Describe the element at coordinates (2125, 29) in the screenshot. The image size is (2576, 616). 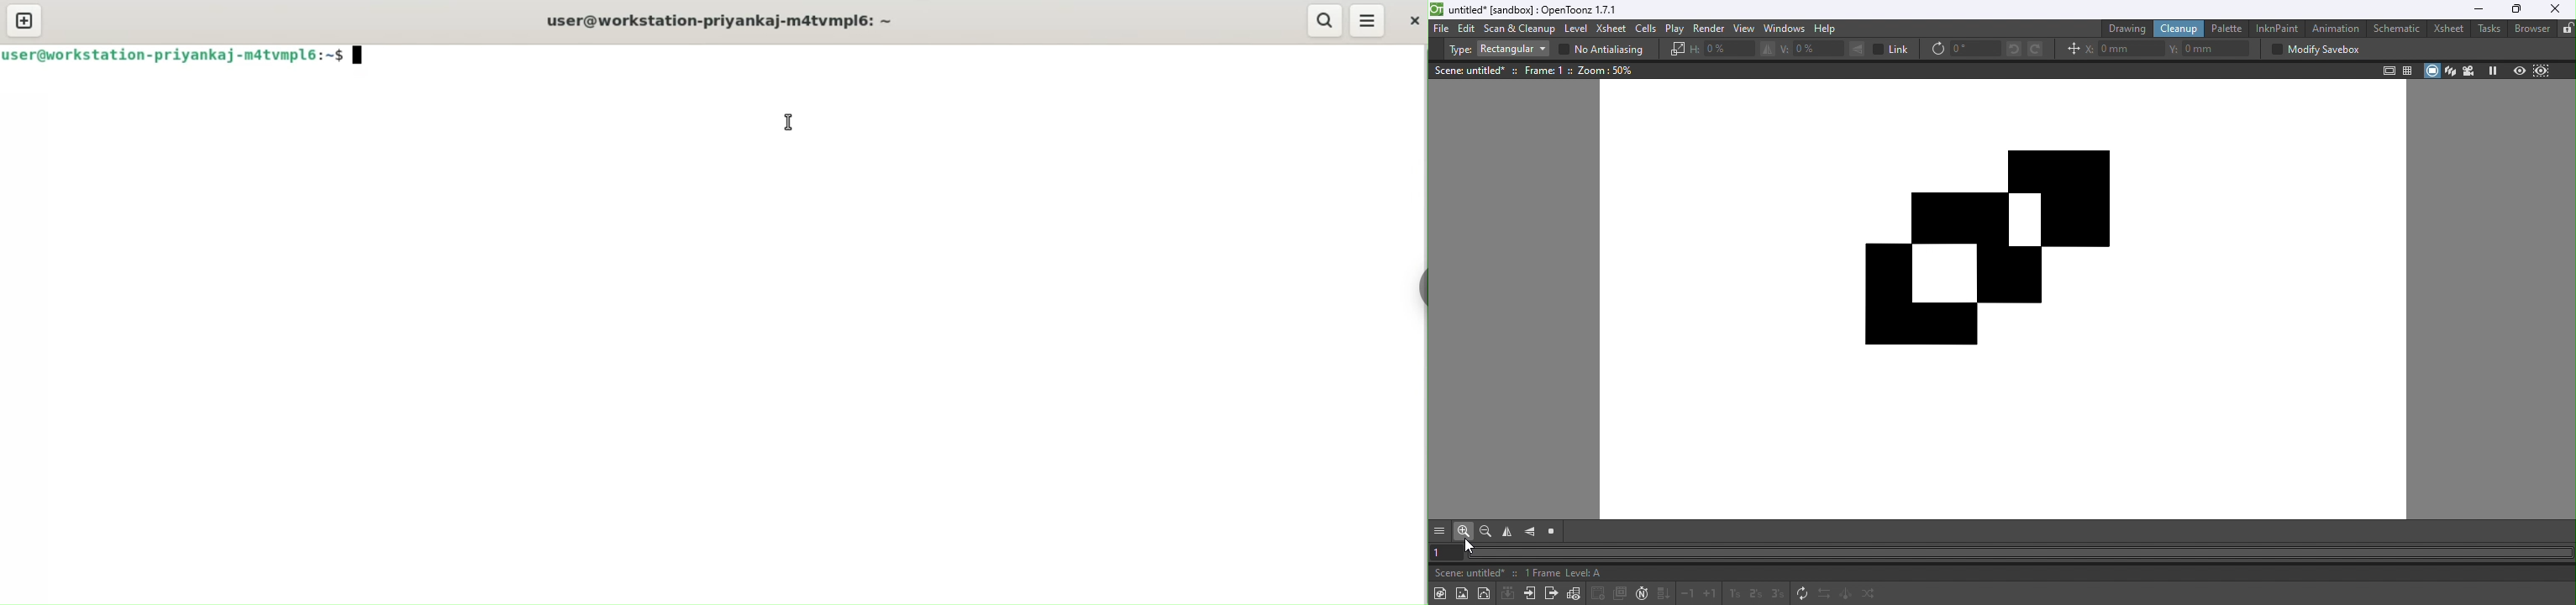
I see `Drawing` at that location.